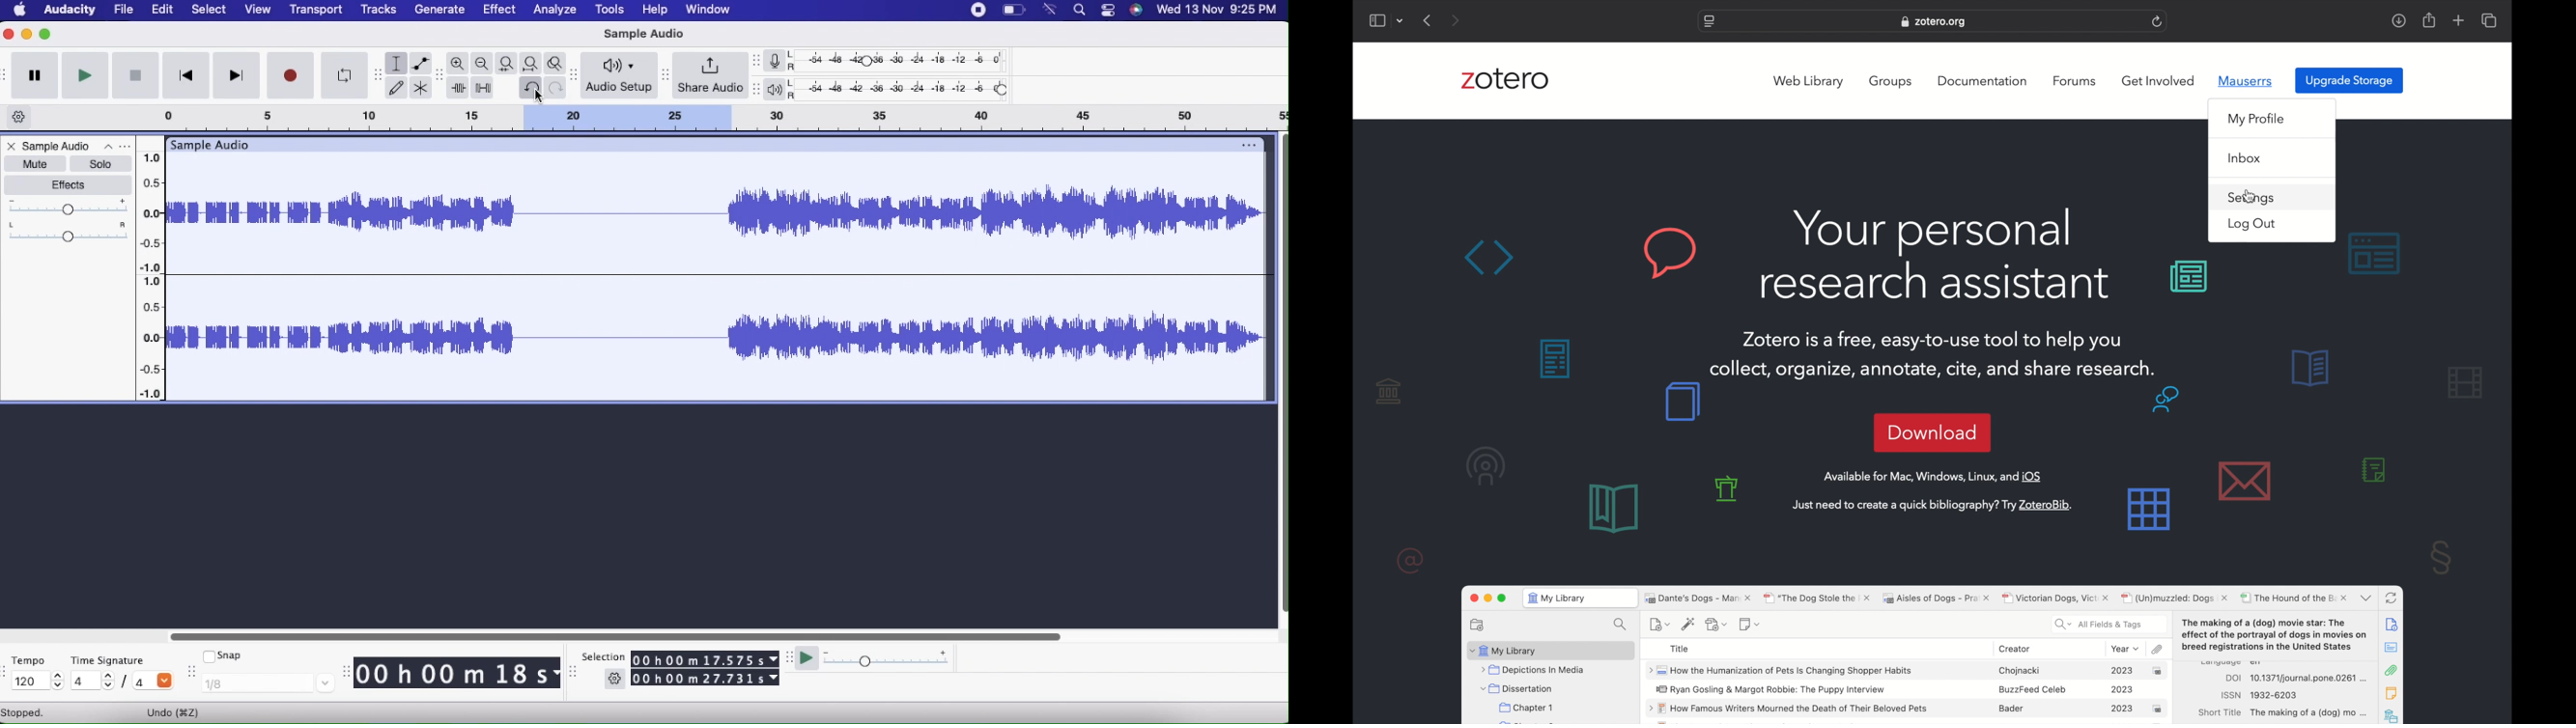 Image resolution: width=2576 pixels, height=728 pixels. Describe the element at coordinates (379, 74) in the screenshot. I see `move toolbar` at that location.